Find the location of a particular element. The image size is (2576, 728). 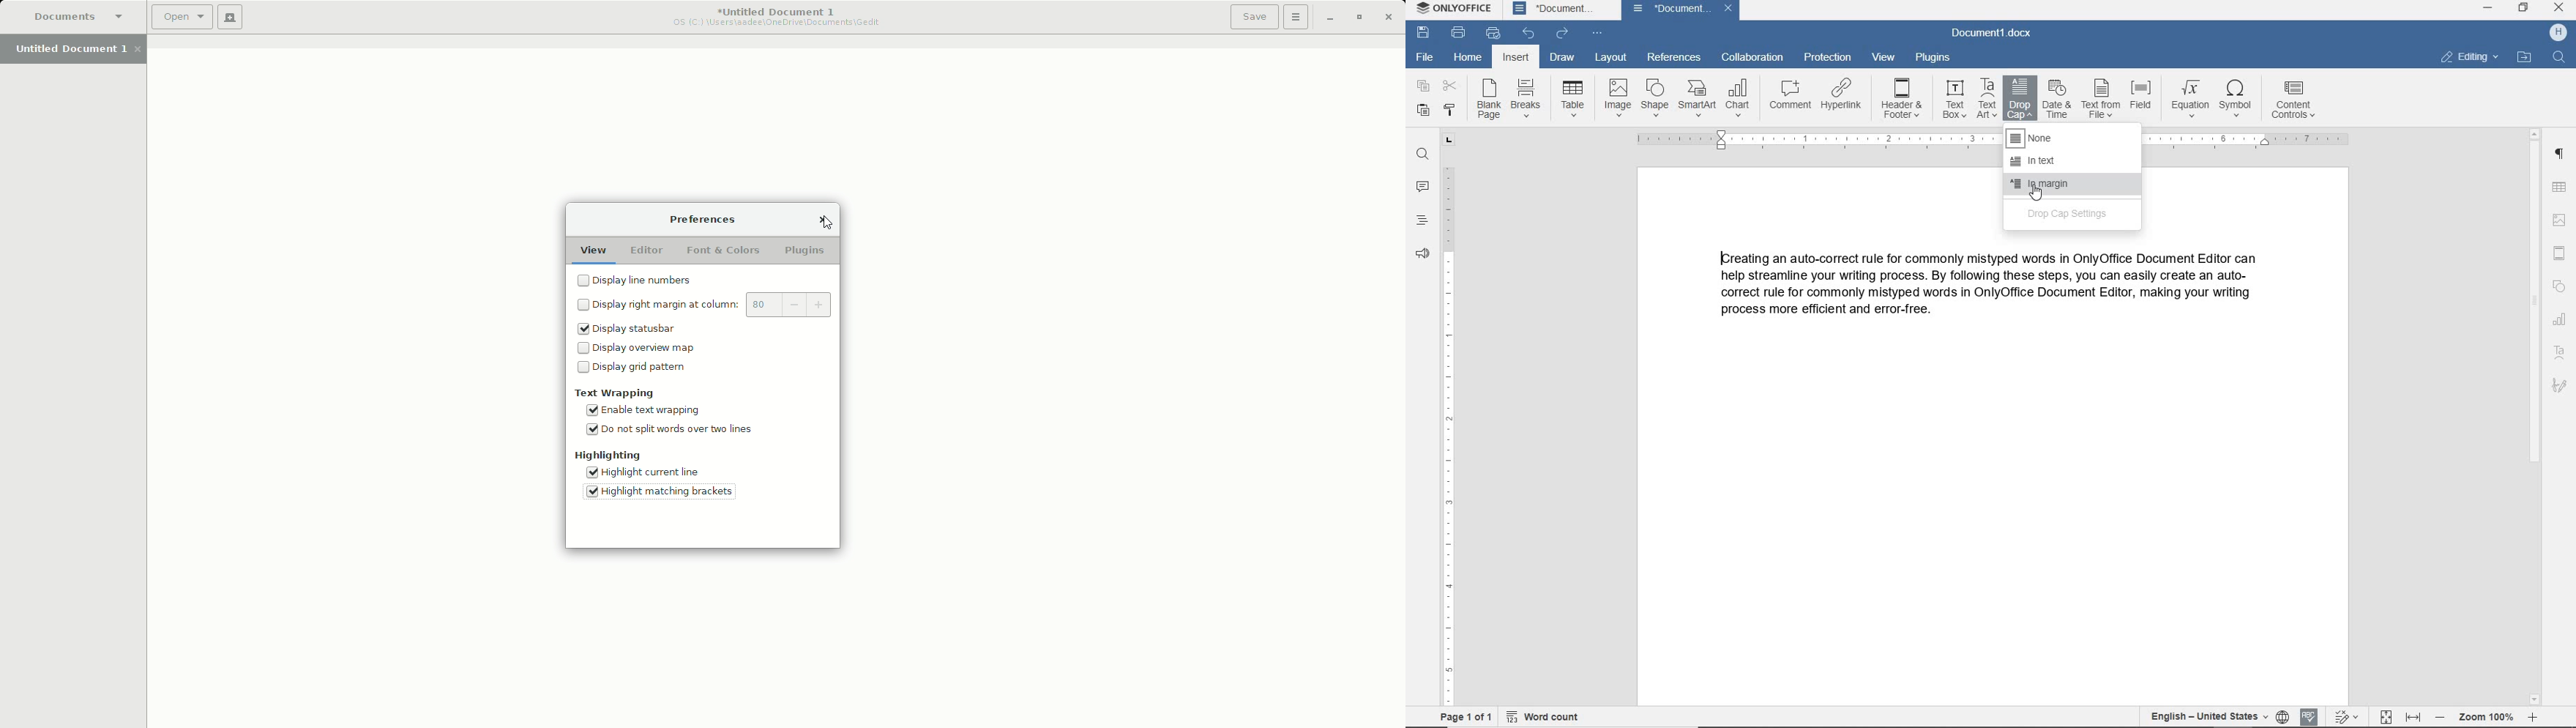

collaboration is located at coordinates (1750, 60).